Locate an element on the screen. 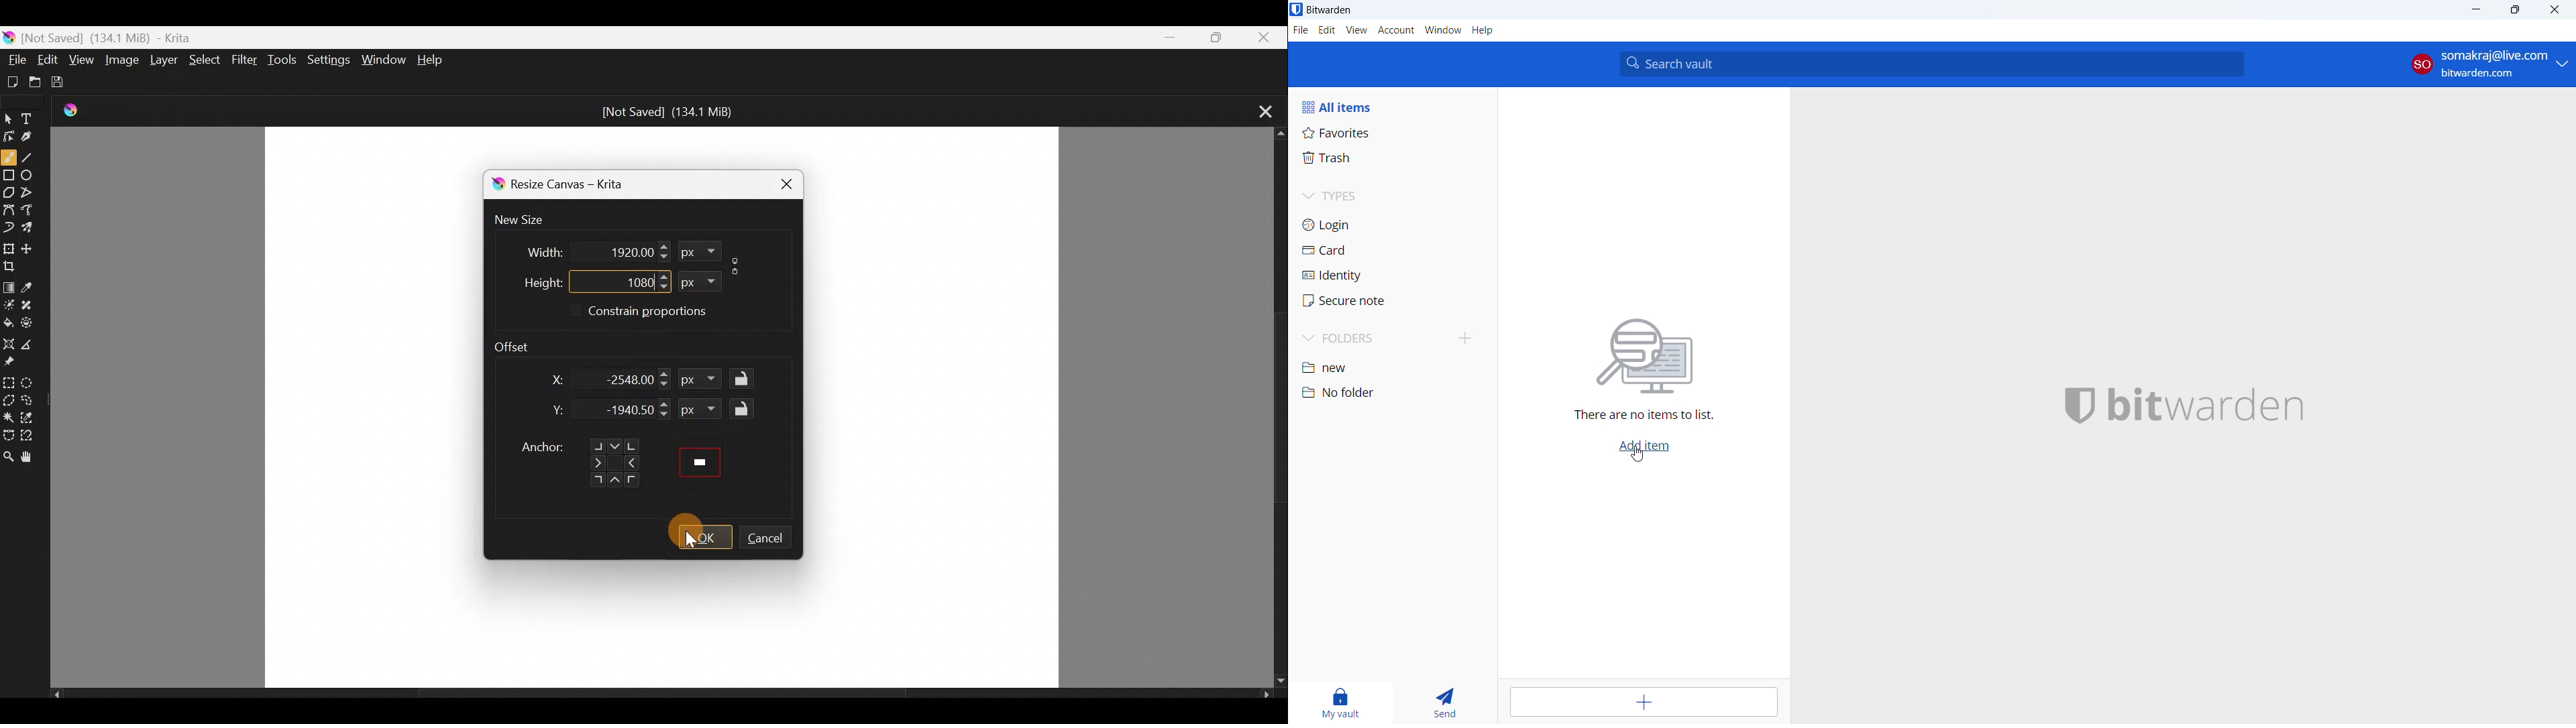  Move a layer is located at coordinates (32, 247).